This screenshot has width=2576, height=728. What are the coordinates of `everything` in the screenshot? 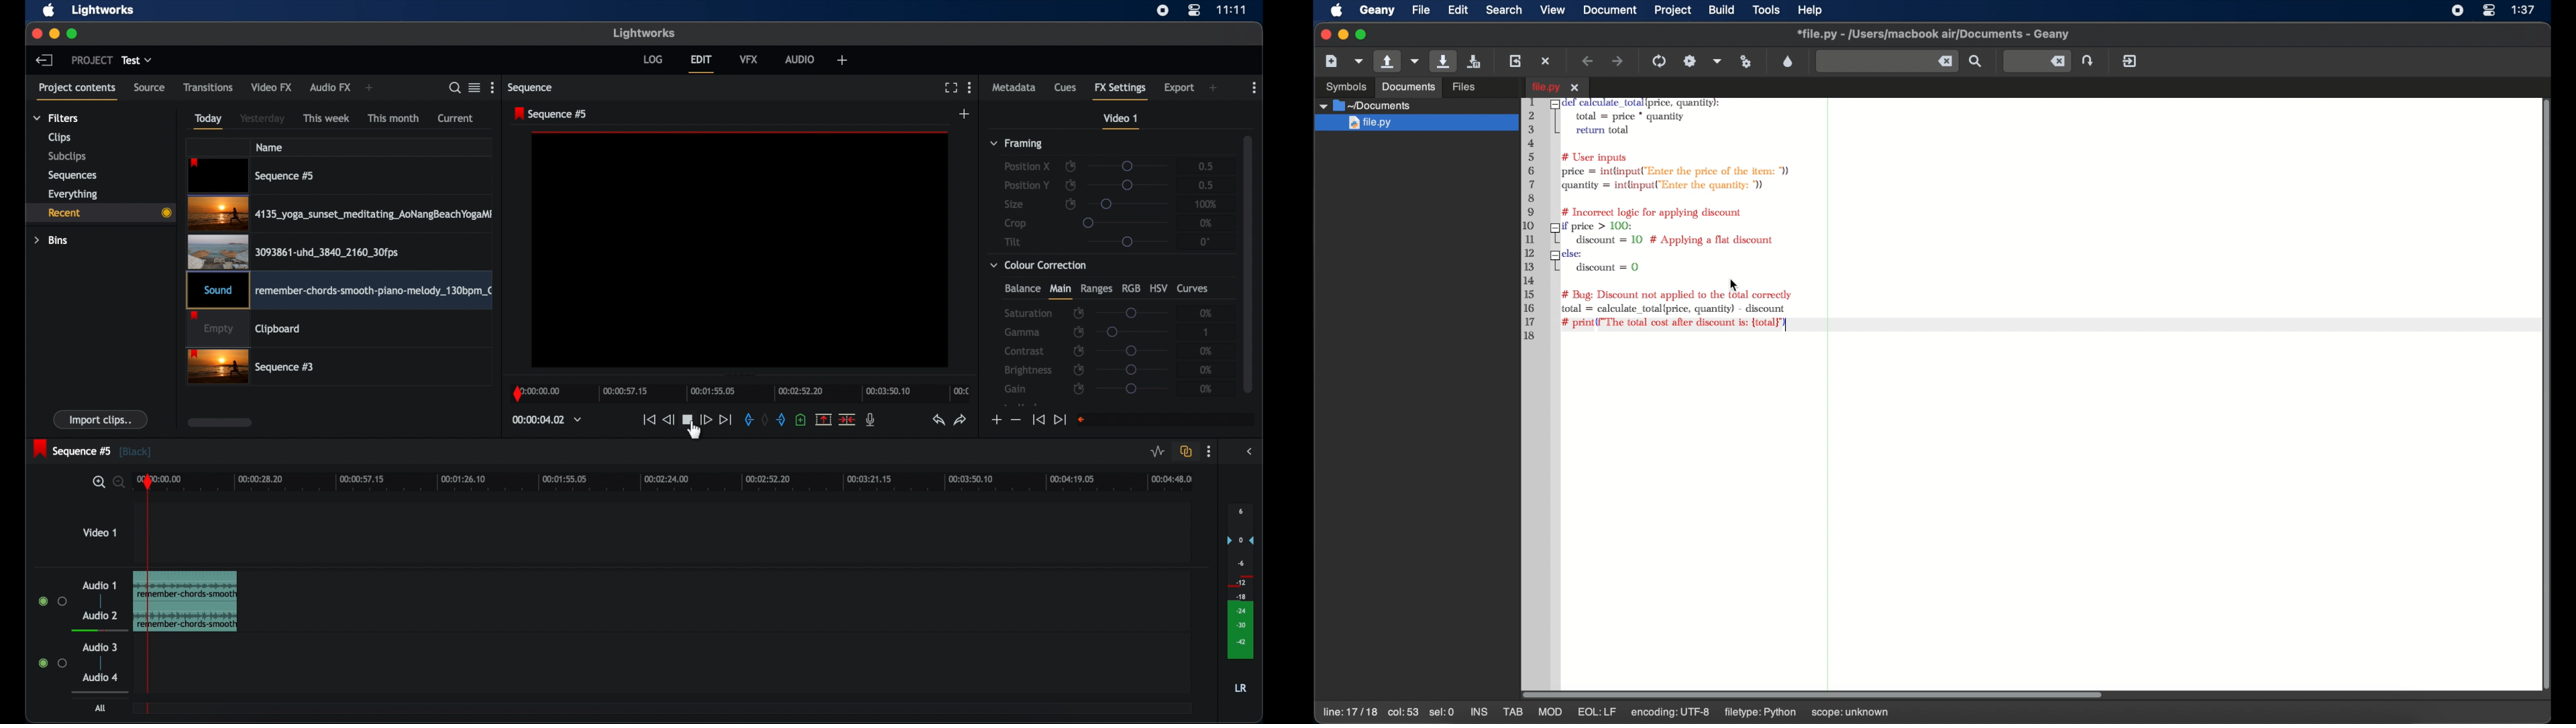 It's located at (74, 194).